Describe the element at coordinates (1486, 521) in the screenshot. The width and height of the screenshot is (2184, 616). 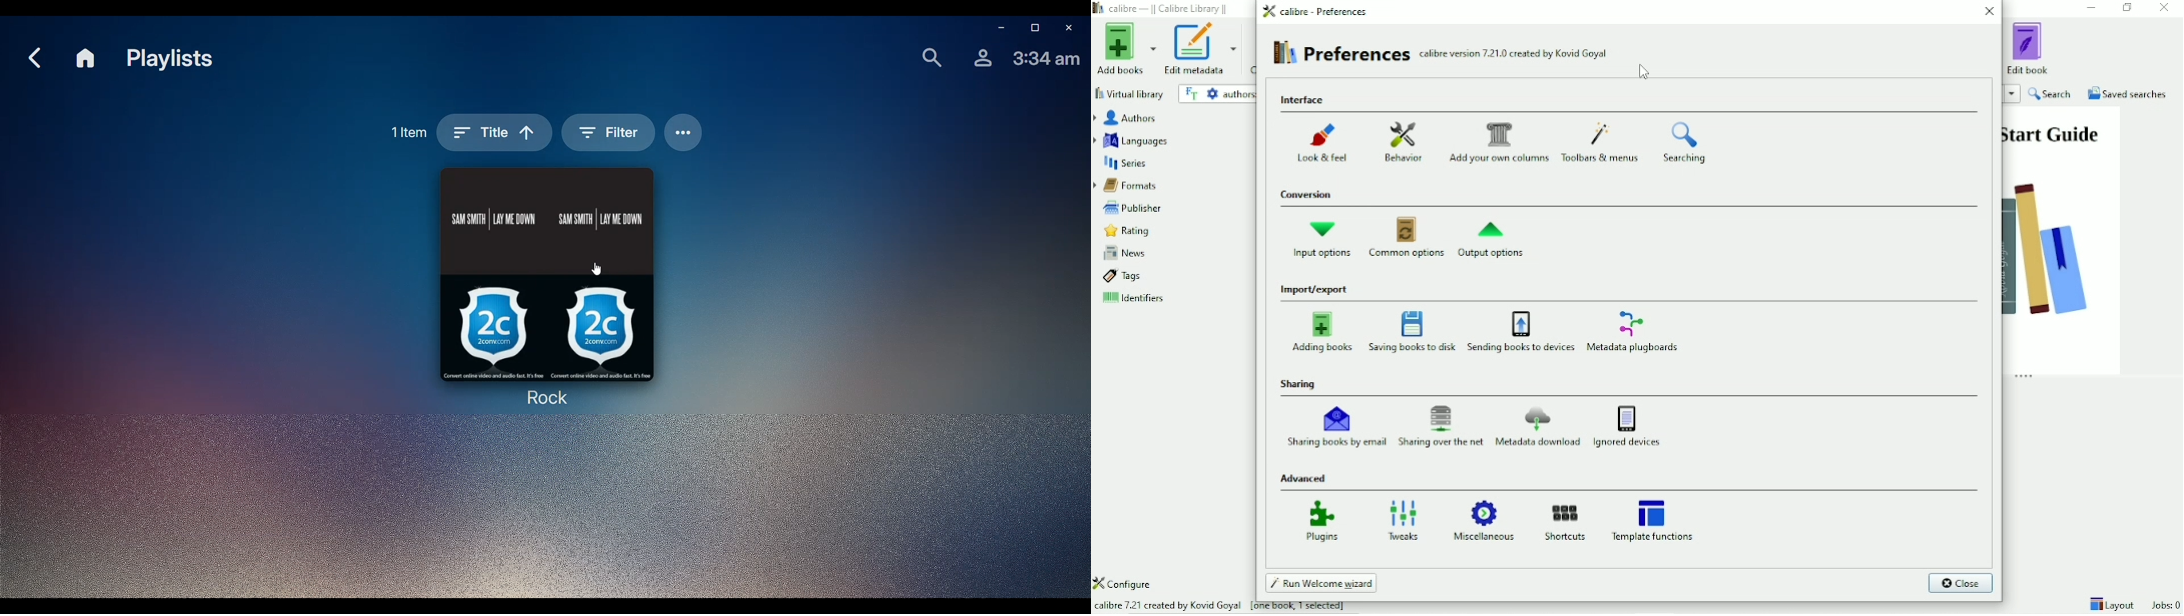
I see `Miscellaneous` at that location.